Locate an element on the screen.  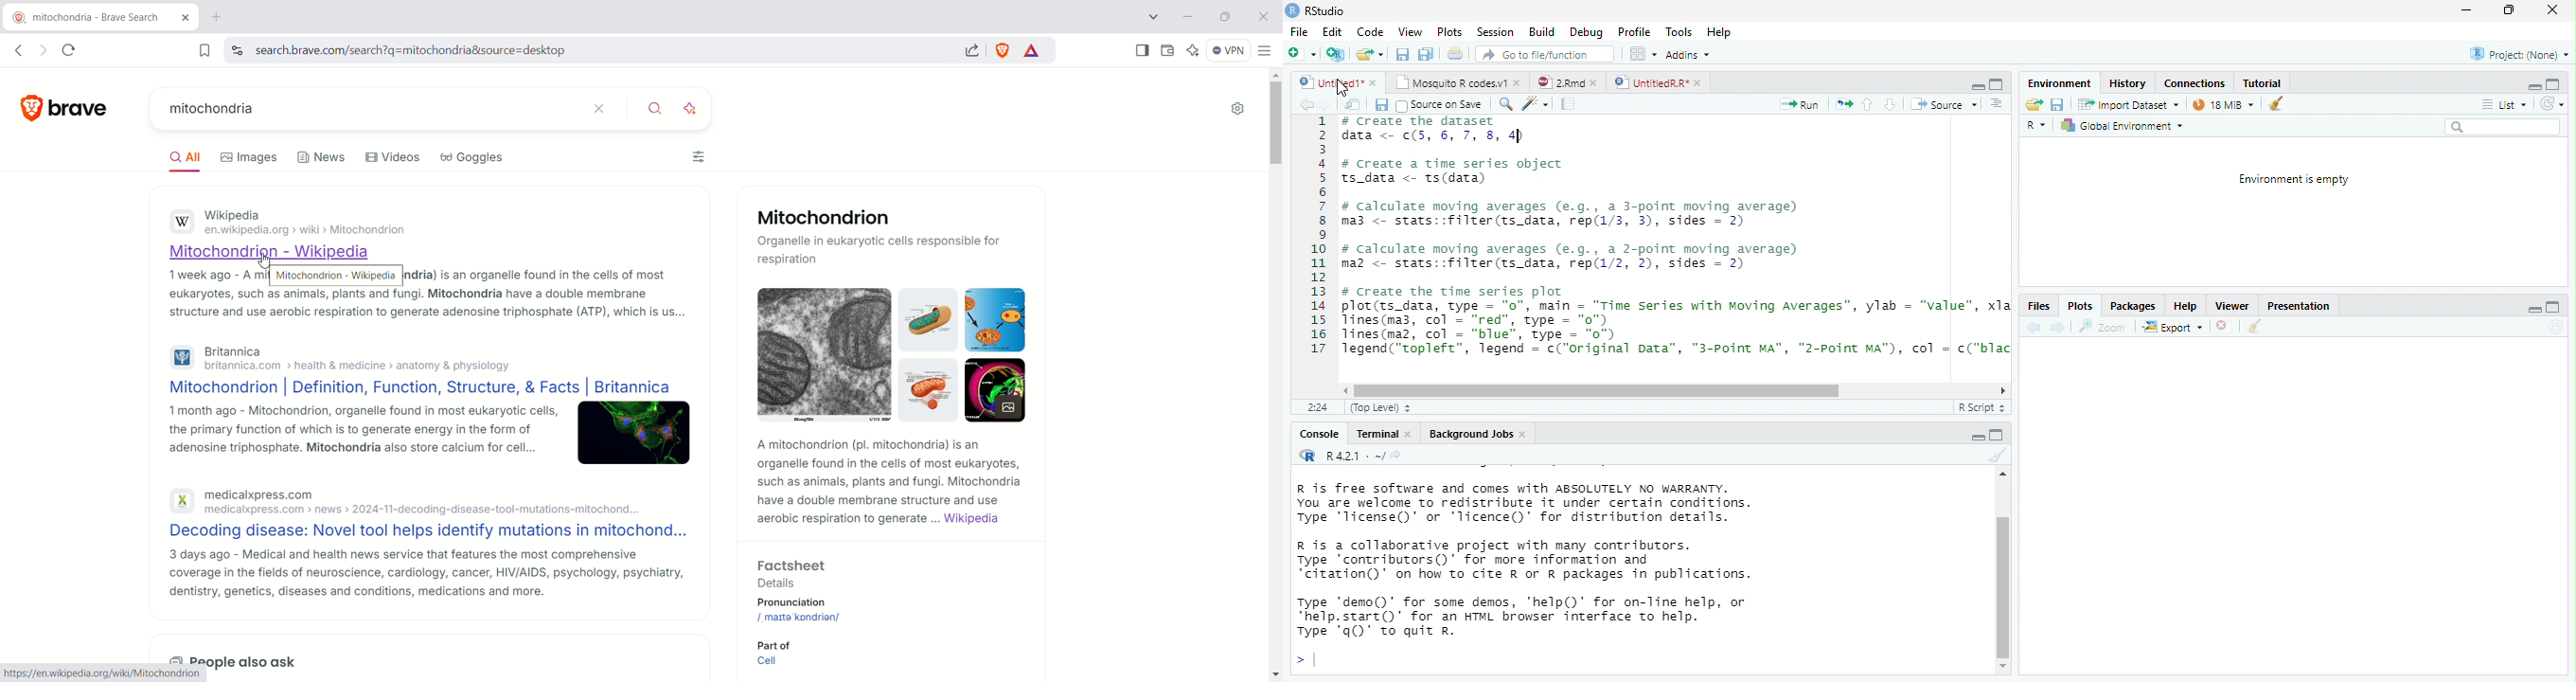
Load workspace is located at coordinates (2034, 105).